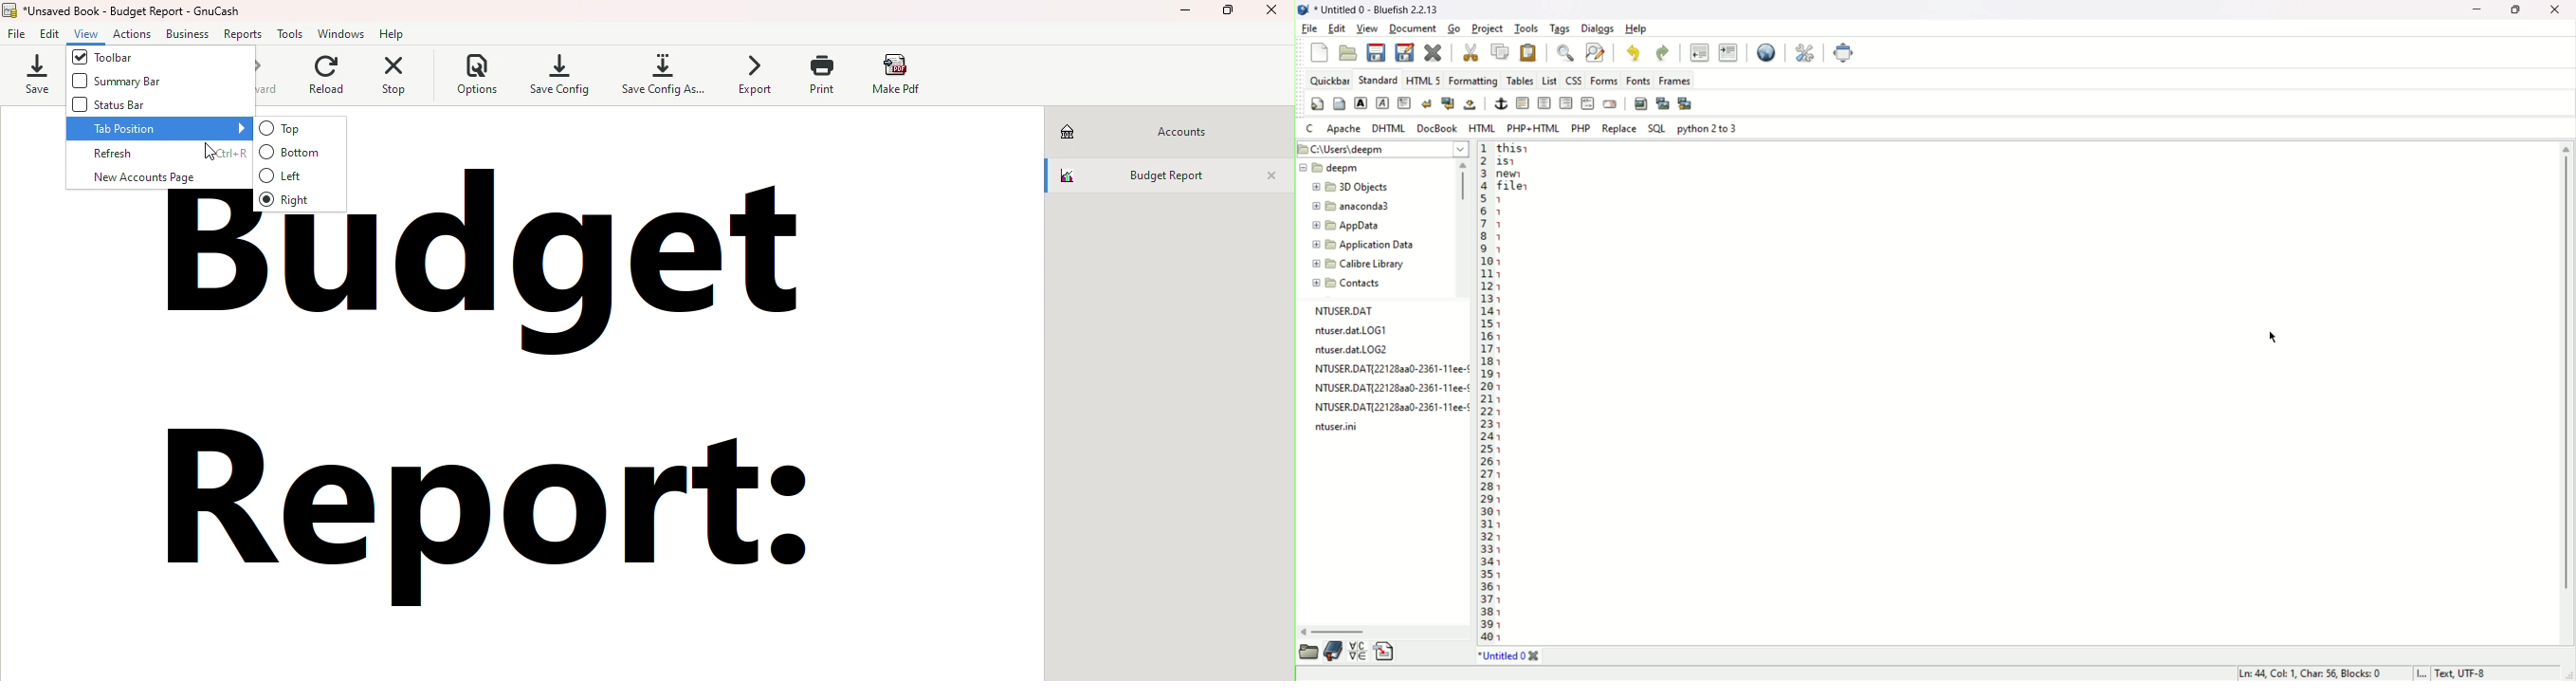  Describe the element at coordinates (159, 152) in the screenshot. I see `Refresh` at that location.